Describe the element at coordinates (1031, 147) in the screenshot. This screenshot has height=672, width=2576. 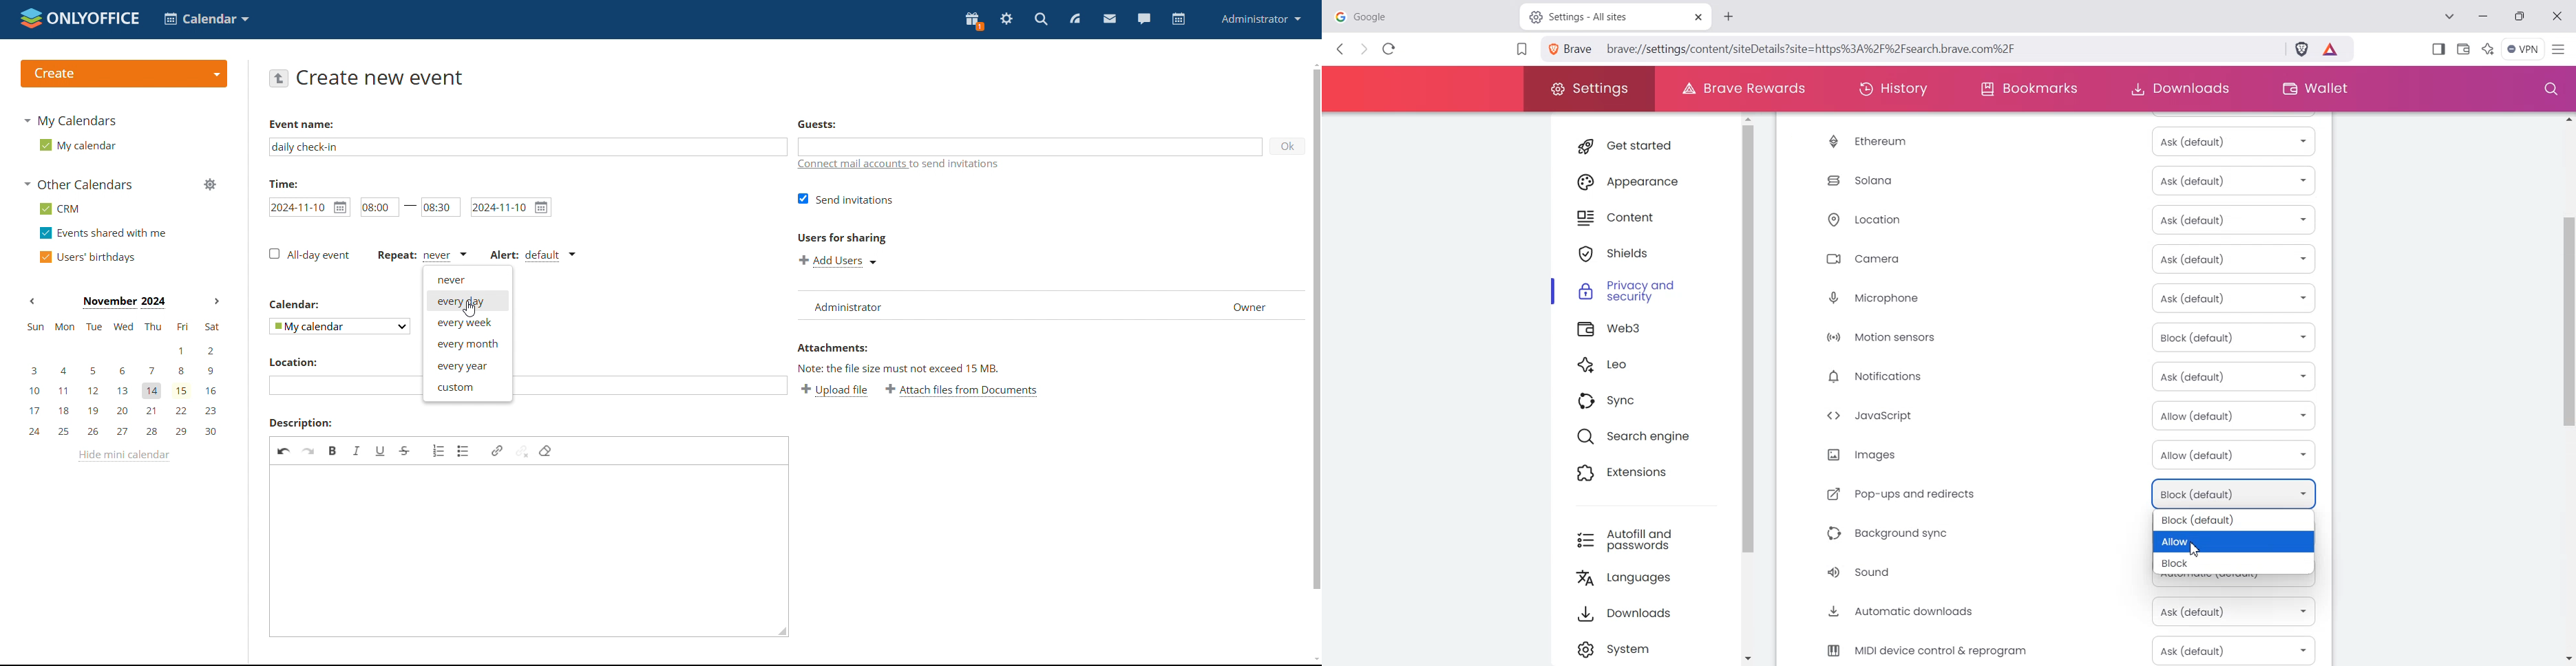
I see `add guests` at that location.